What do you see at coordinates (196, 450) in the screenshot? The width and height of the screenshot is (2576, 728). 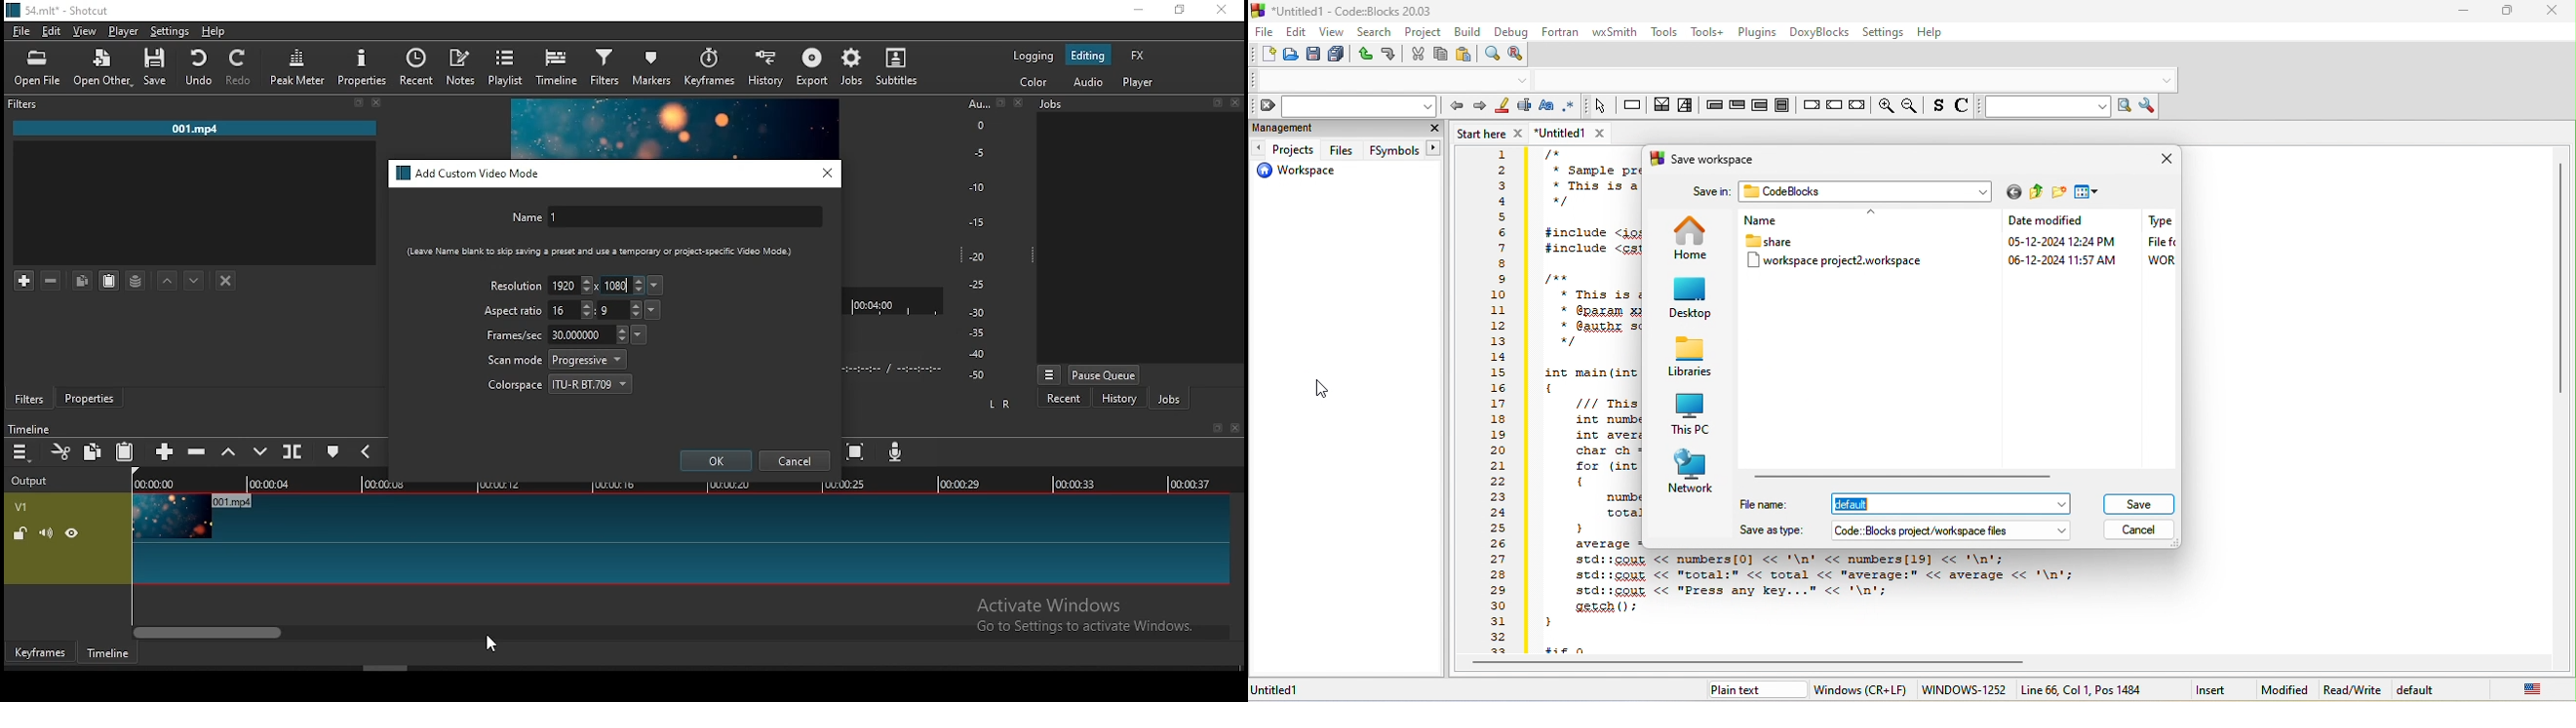 I see `ripple delete` at bounding box center [196, 450].